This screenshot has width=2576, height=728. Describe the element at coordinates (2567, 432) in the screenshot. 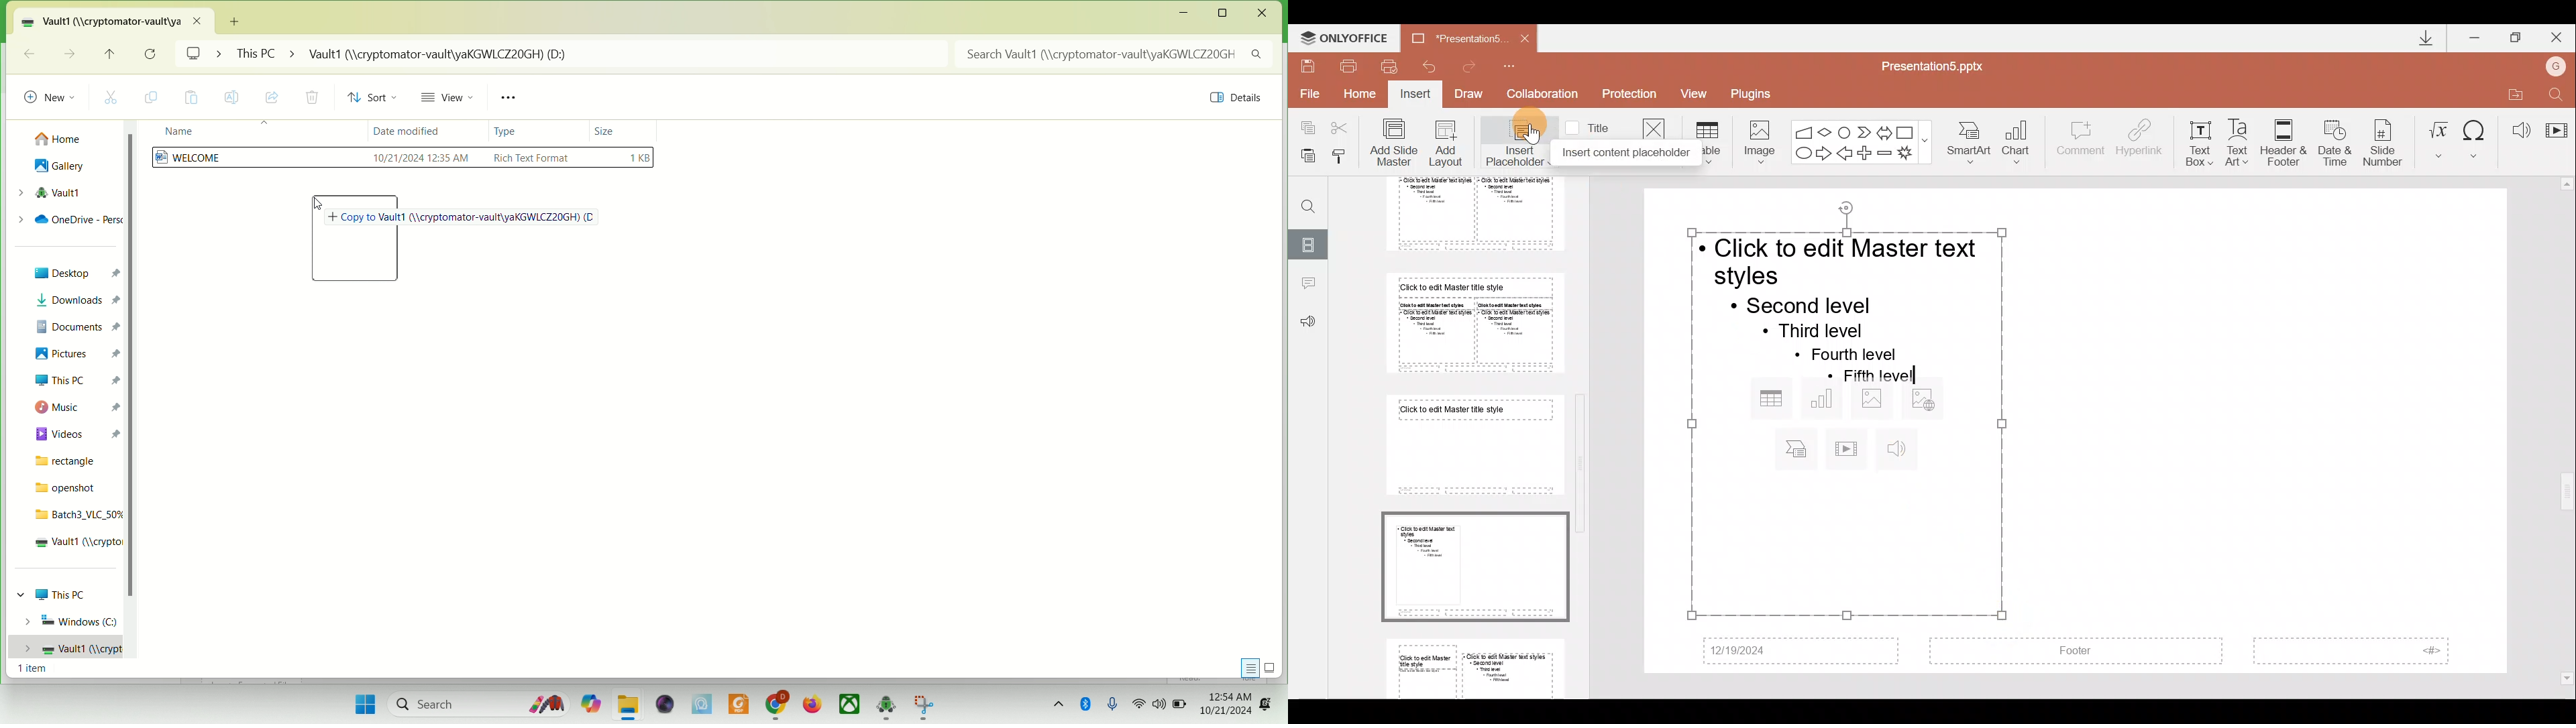

I see `Scroll bar` at that location.